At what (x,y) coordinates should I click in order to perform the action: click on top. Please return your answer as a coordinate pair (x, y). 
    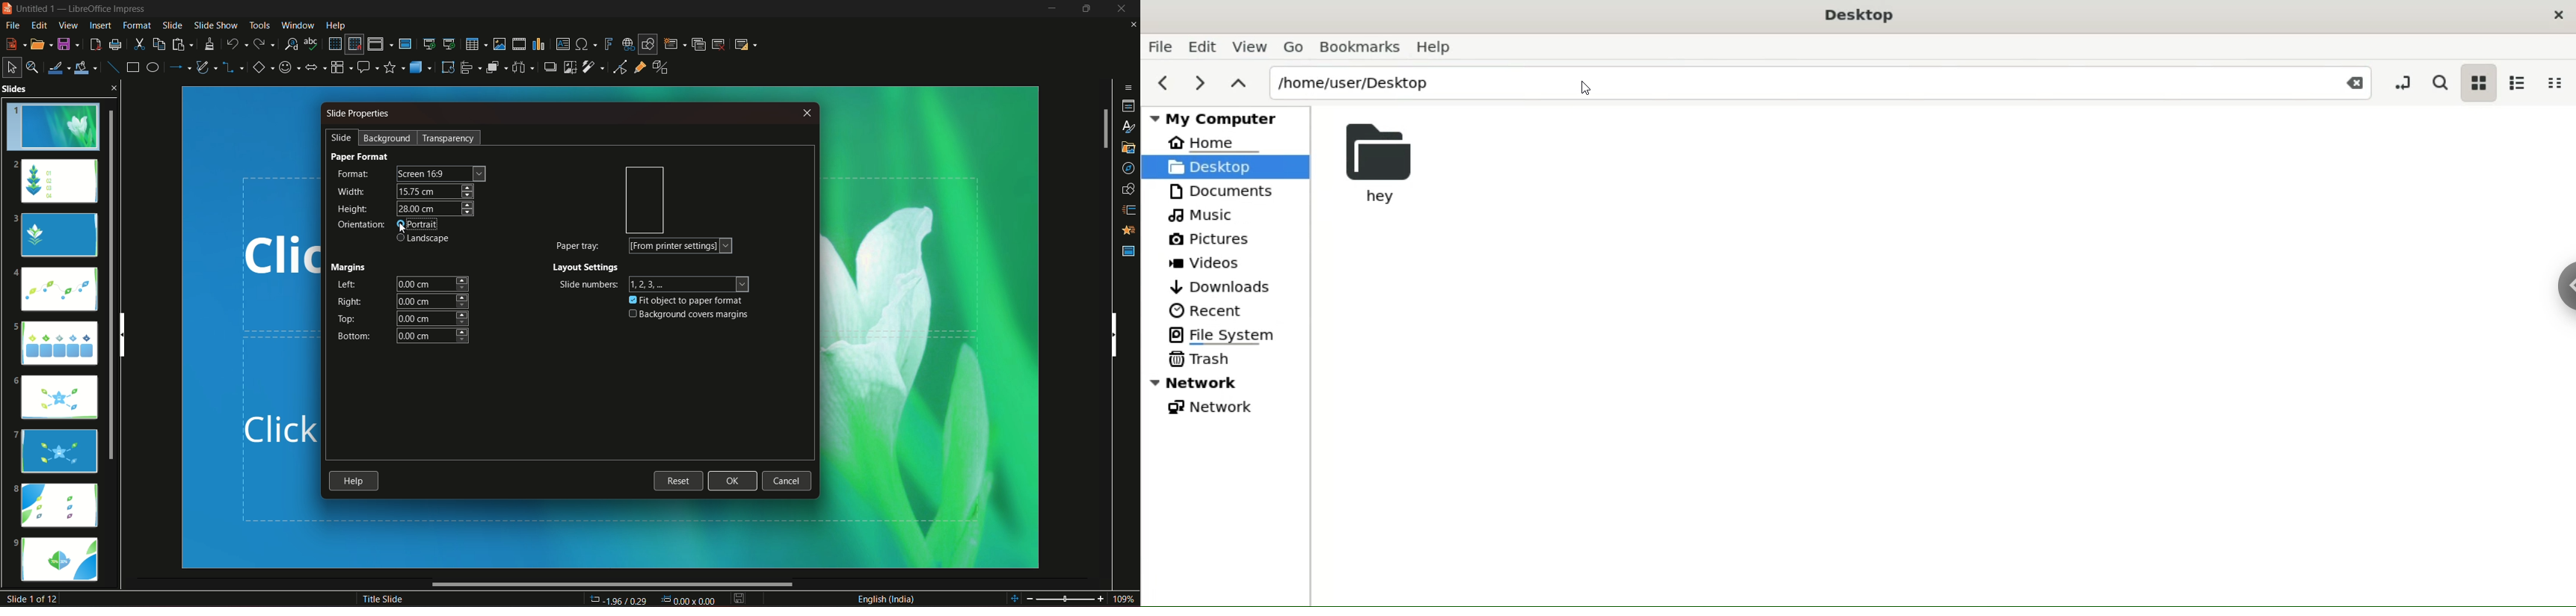
    Looking at the image, I should click on (348, 319).